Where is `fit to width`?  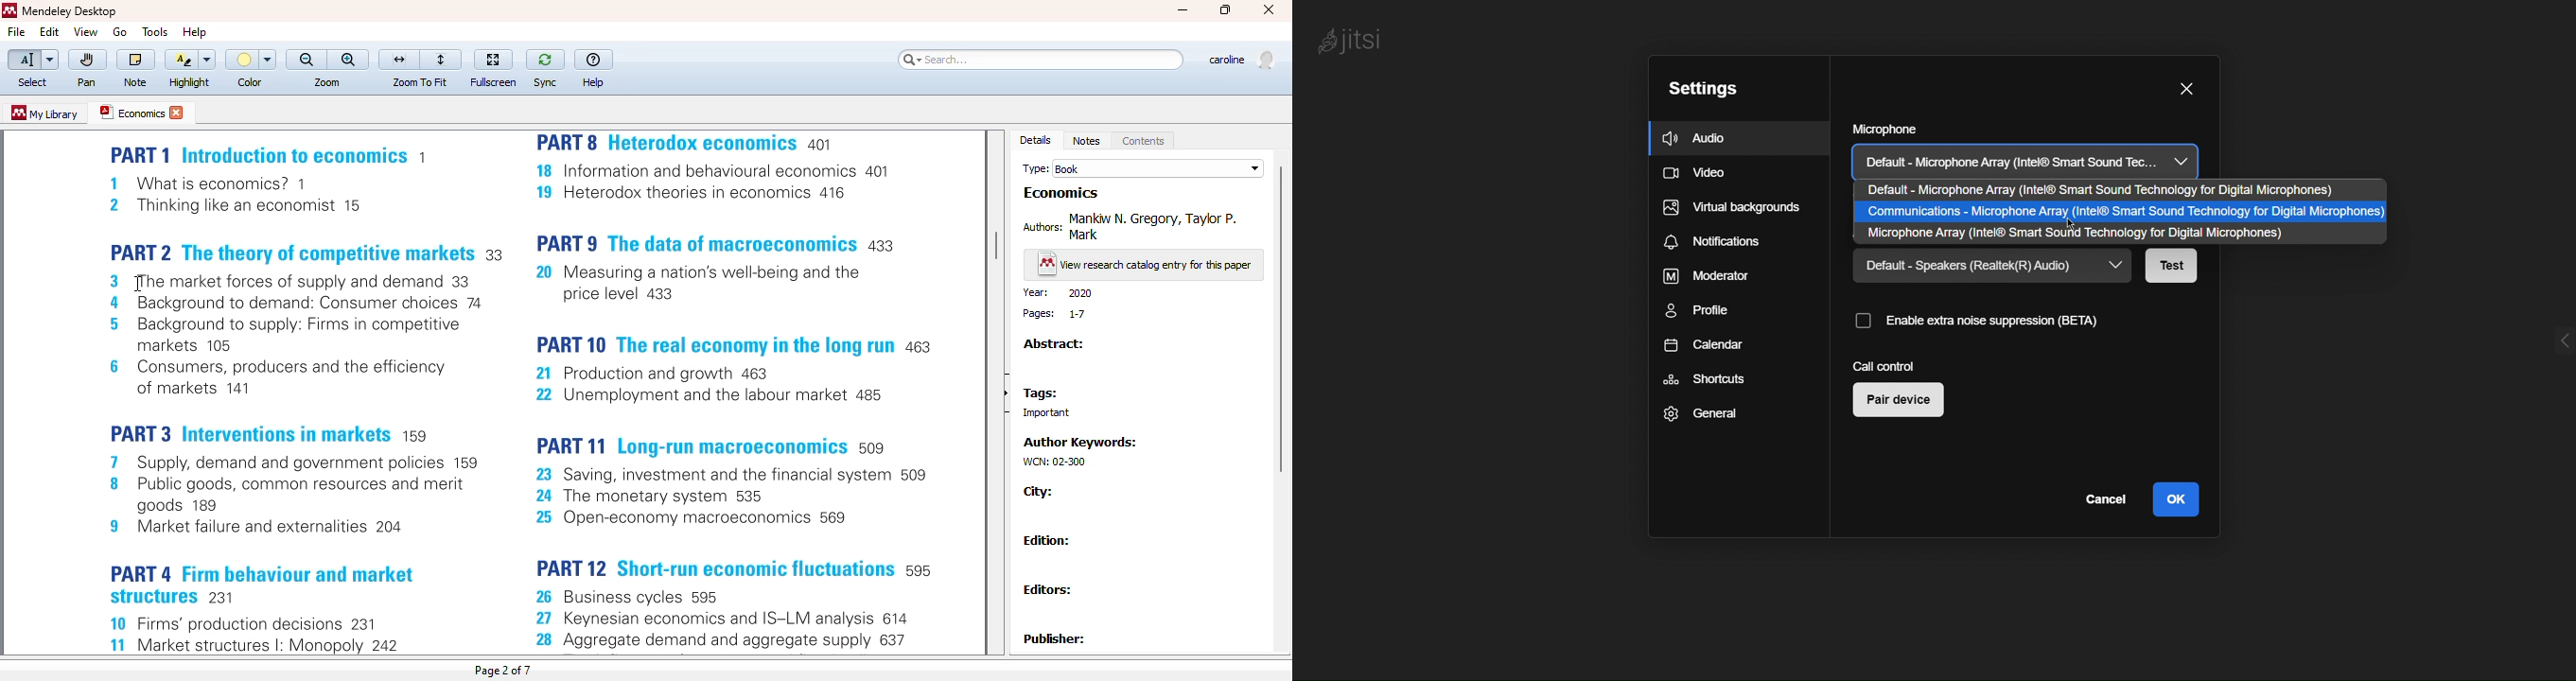
fit to width is located at coordinates (399, 60).